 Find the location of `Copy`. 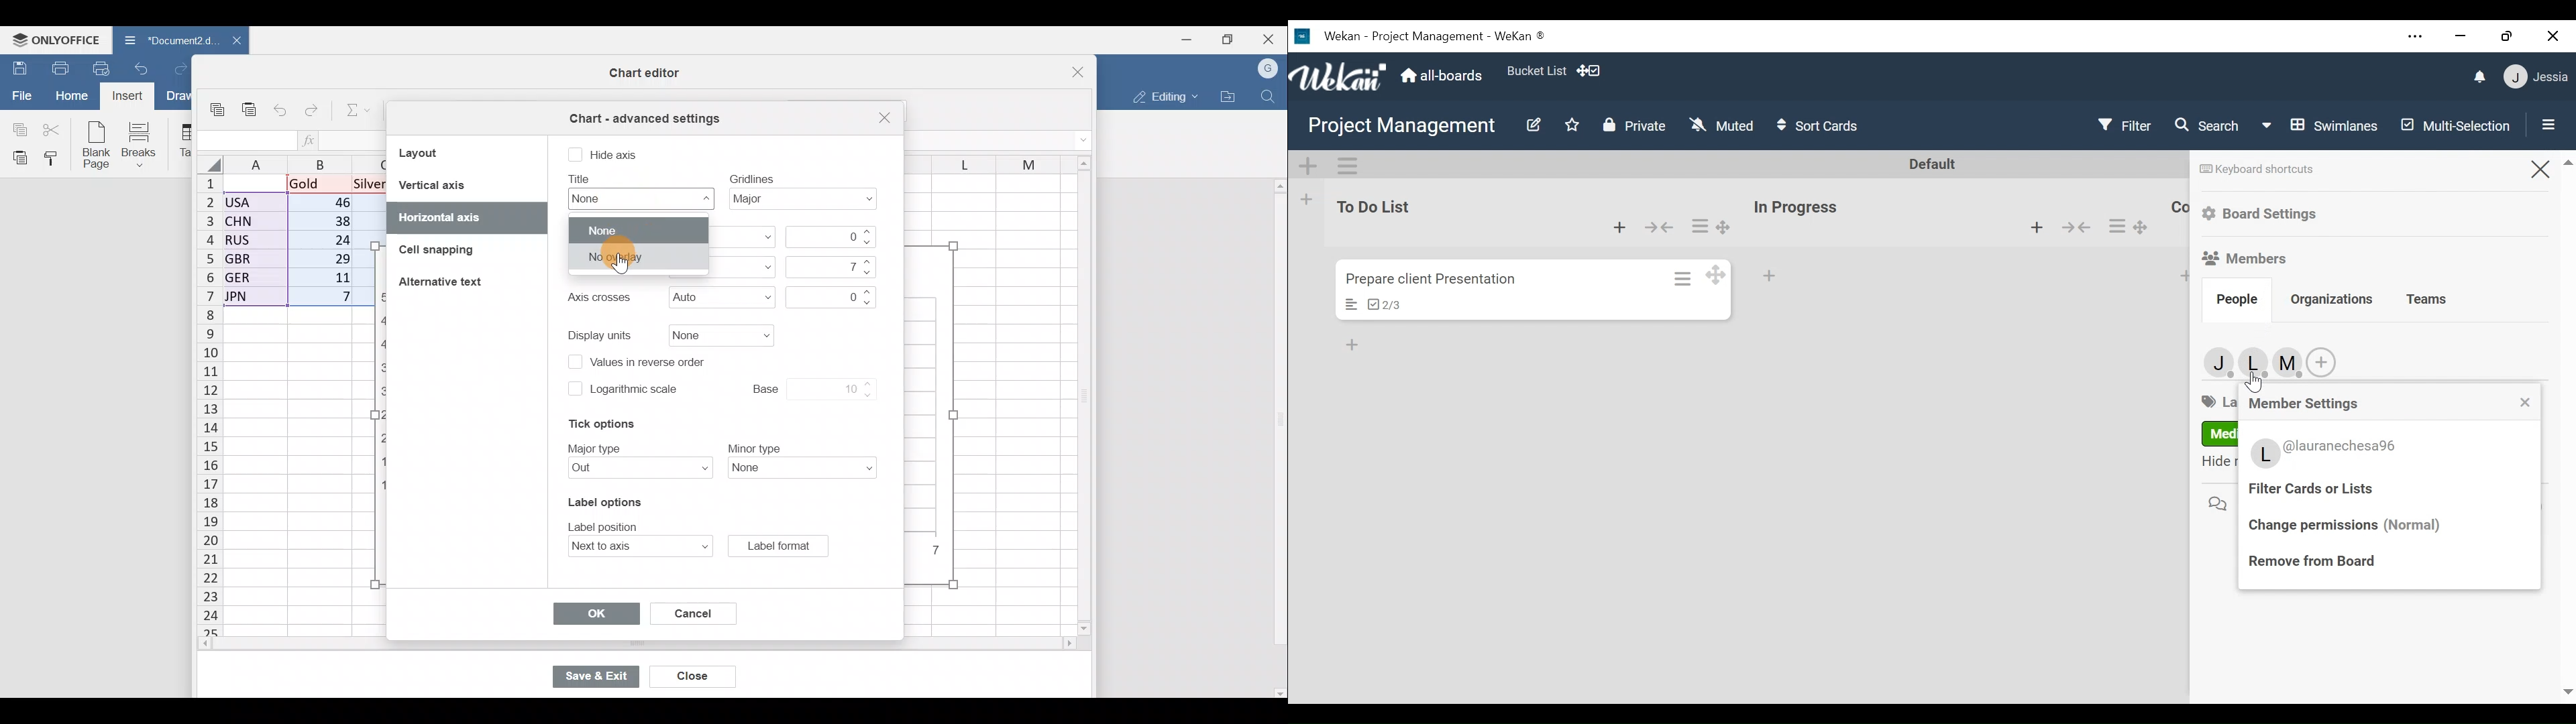

Copy is located at coordinates (219, 105).